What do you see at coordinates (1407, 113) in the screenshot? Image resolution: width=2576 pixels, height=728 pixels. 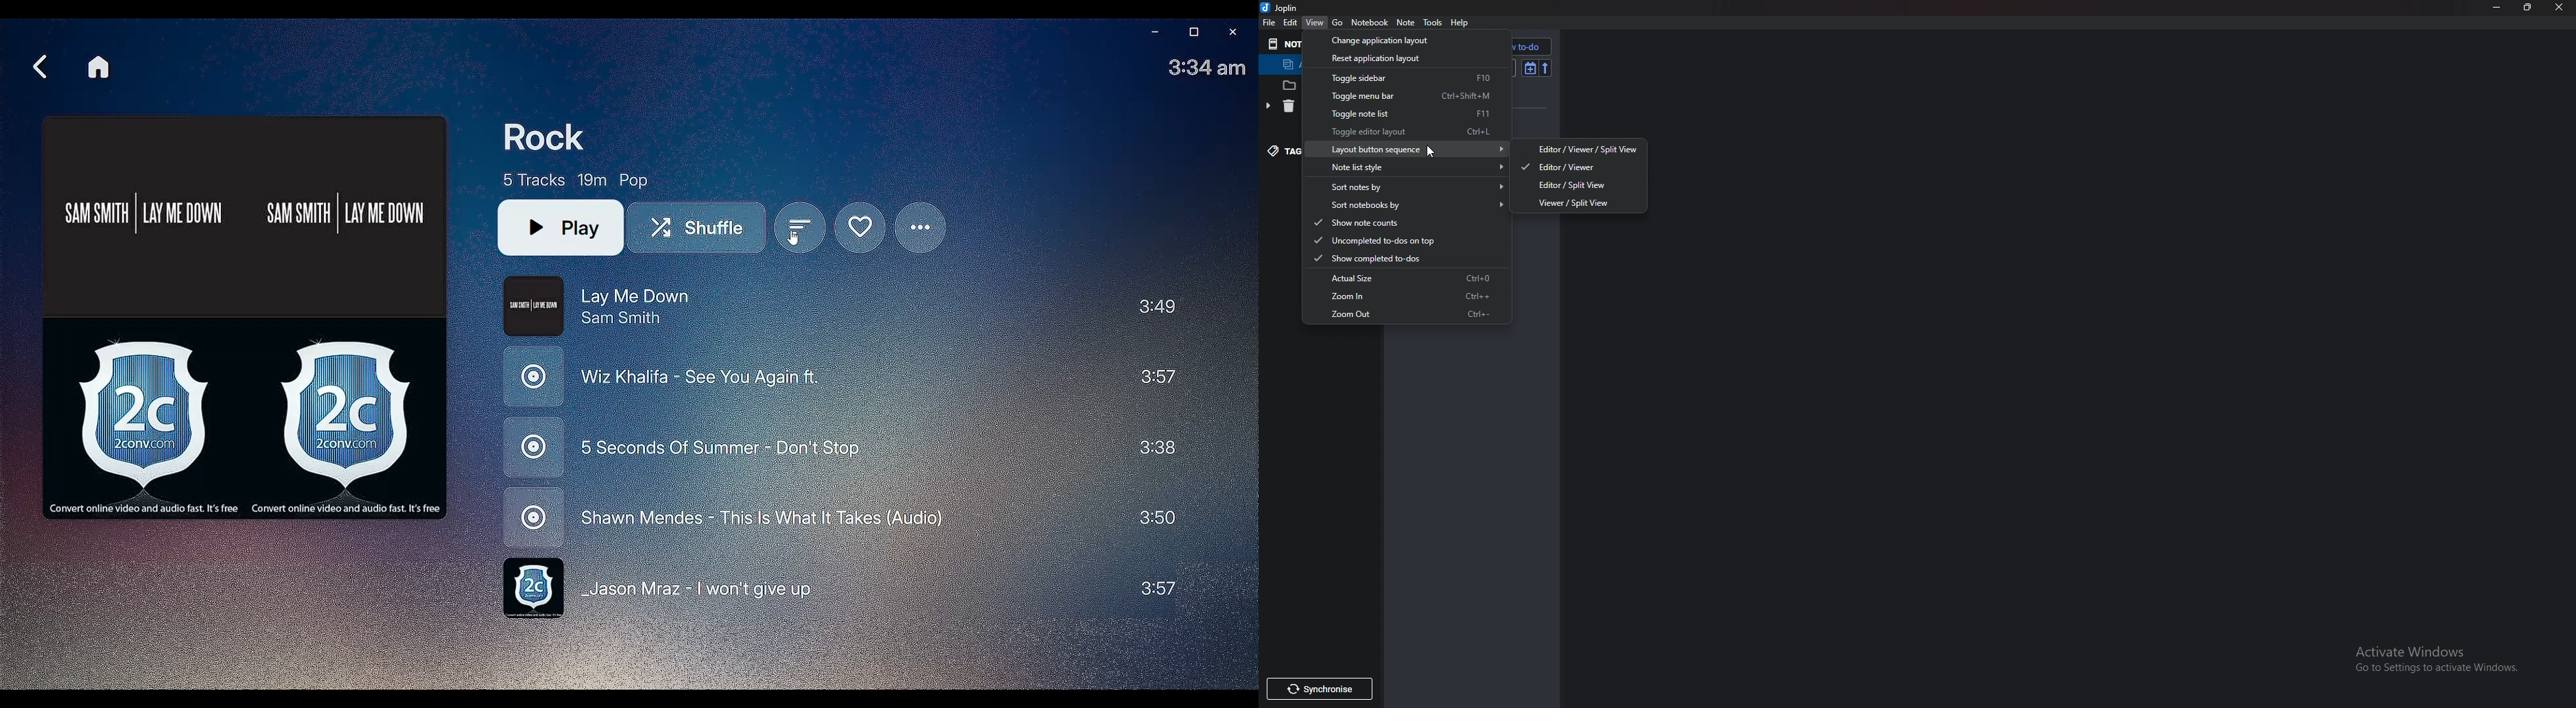 I see `toggle note list` at bounding box center [1407, 113].